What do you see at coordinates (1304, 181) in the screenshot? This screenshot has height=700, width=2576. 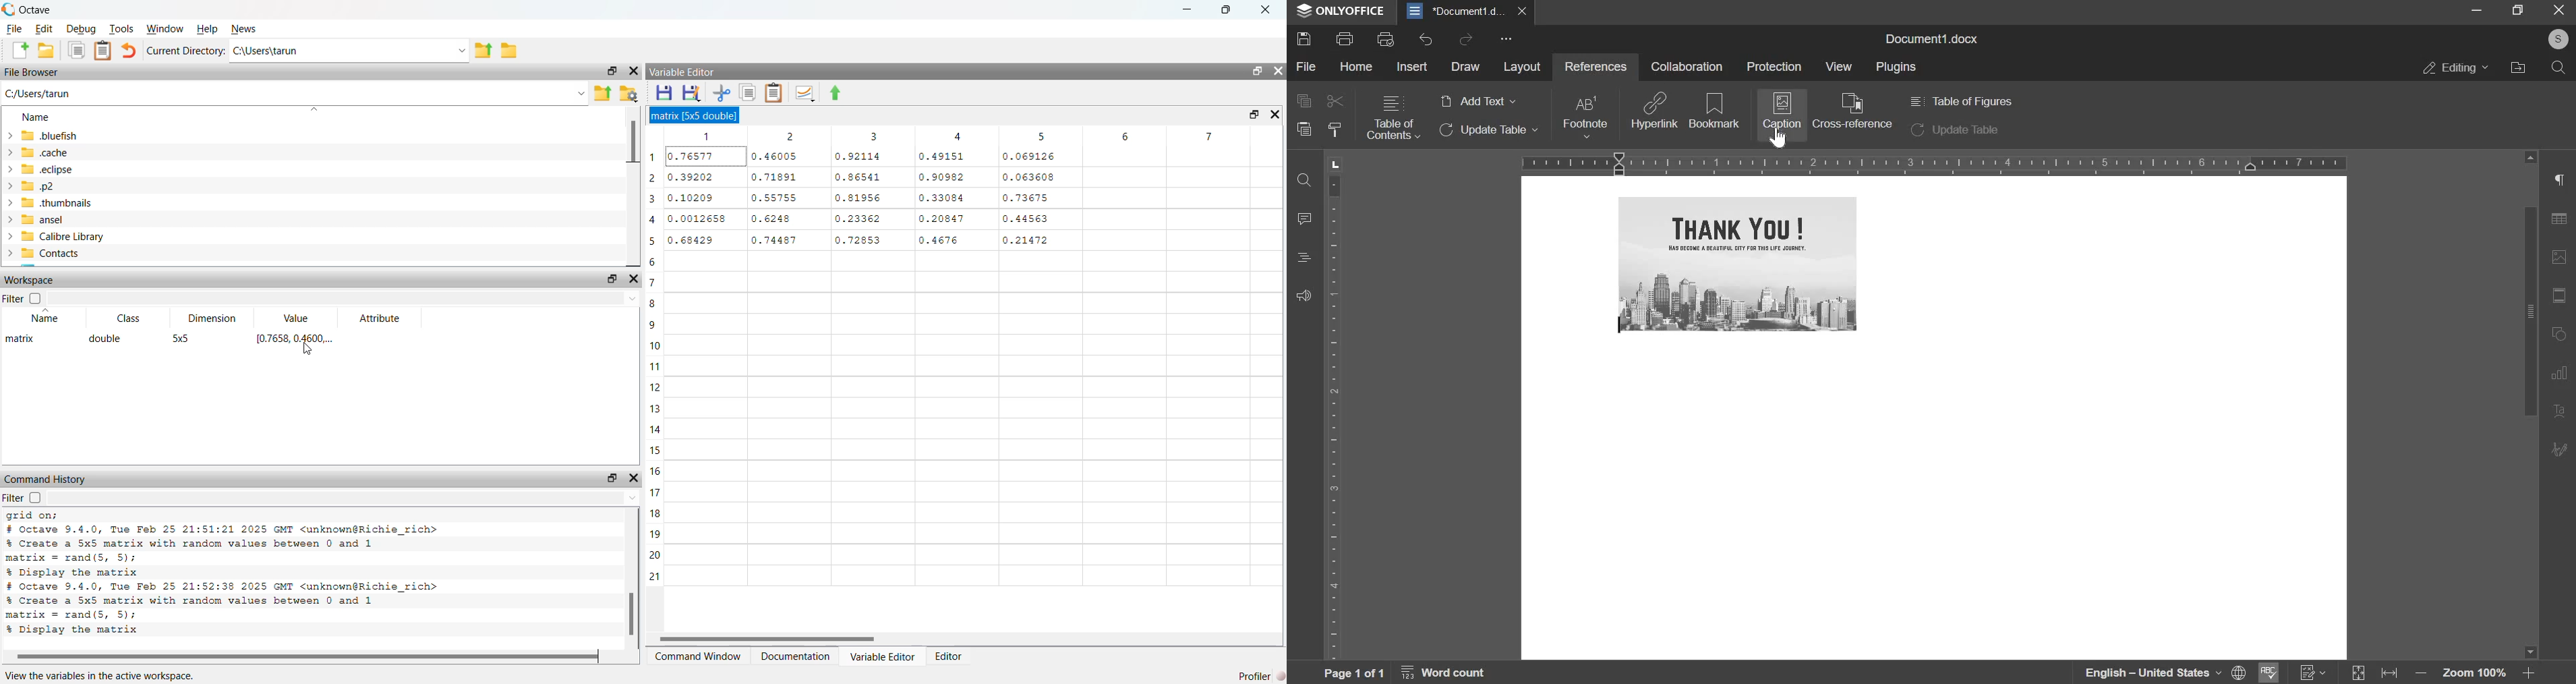 I see `find` at bounding box center [1304, 181].